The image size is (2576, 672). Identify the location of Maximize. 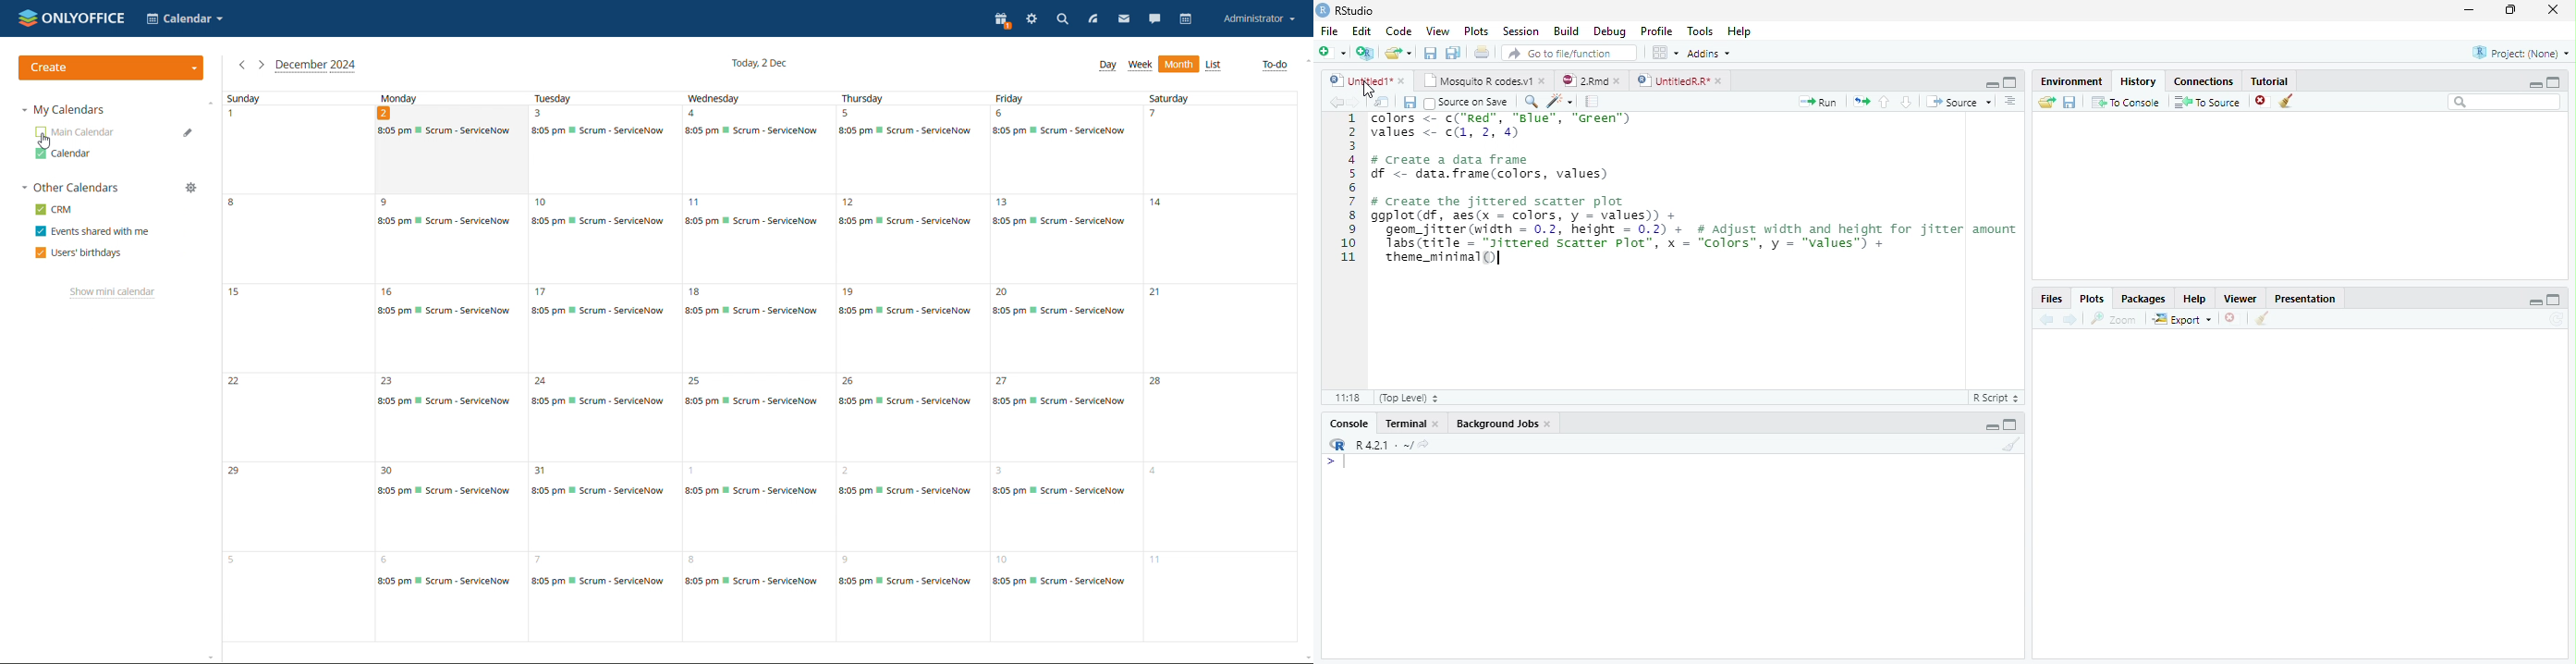
(2010, 82).